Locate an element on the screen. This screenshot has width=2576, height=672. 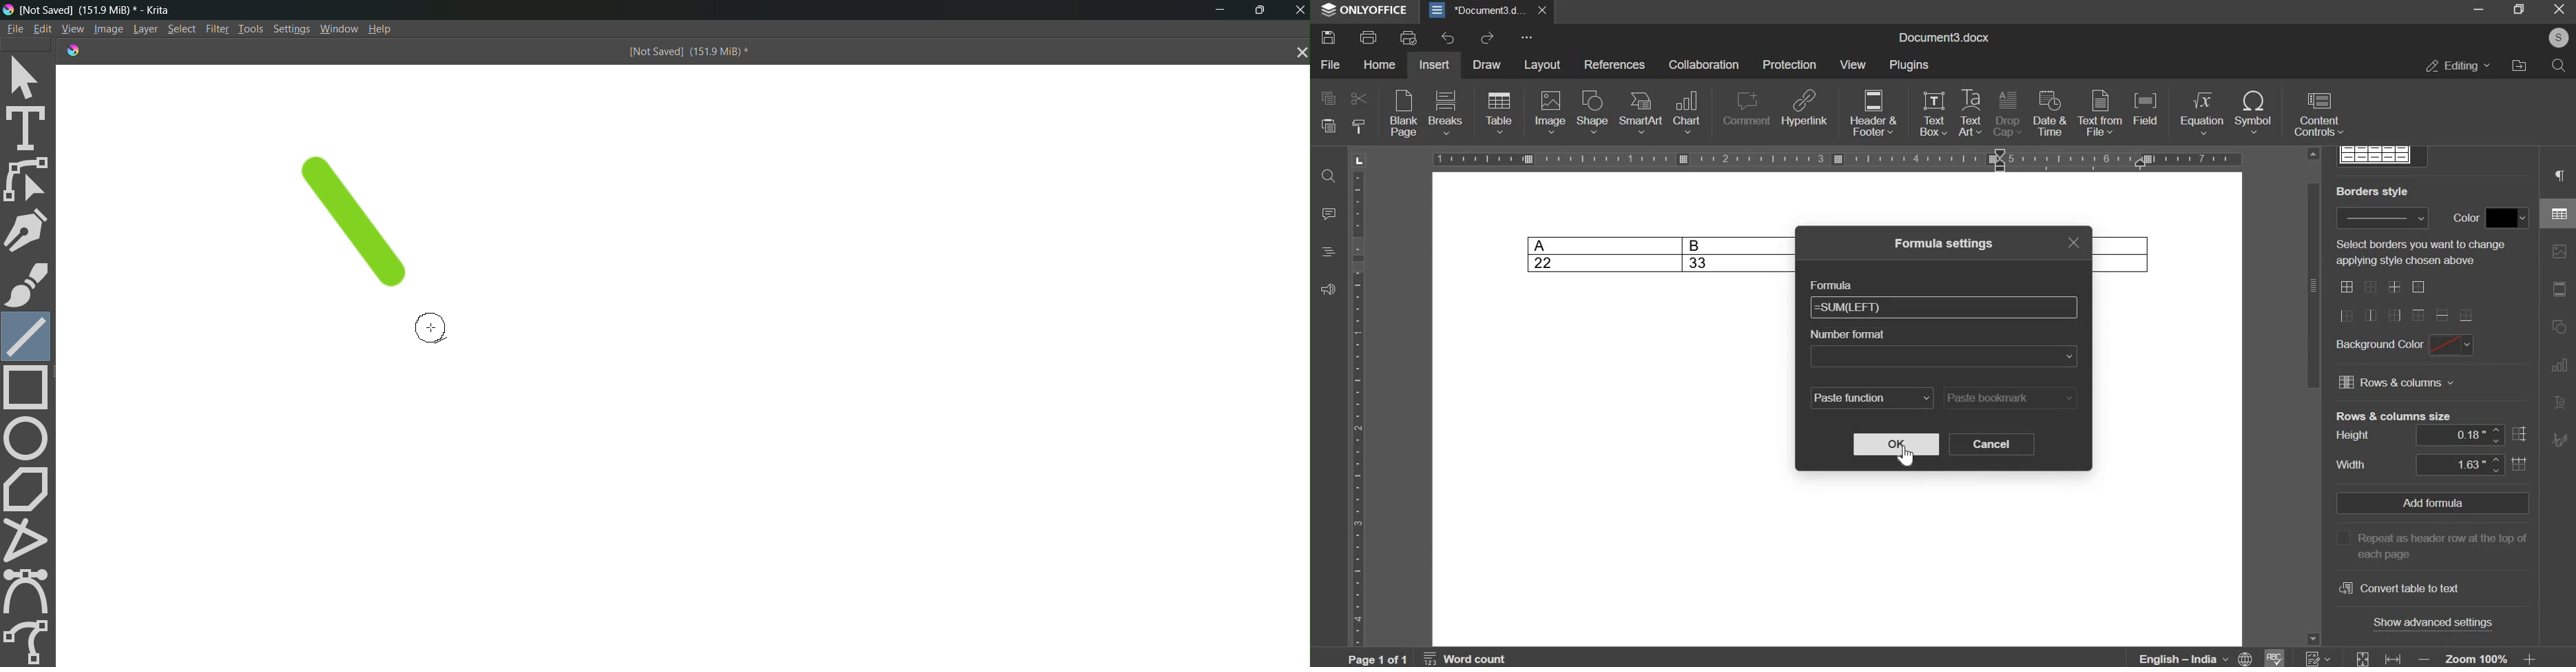
hyperlink is located at coordinates (1804, 107).